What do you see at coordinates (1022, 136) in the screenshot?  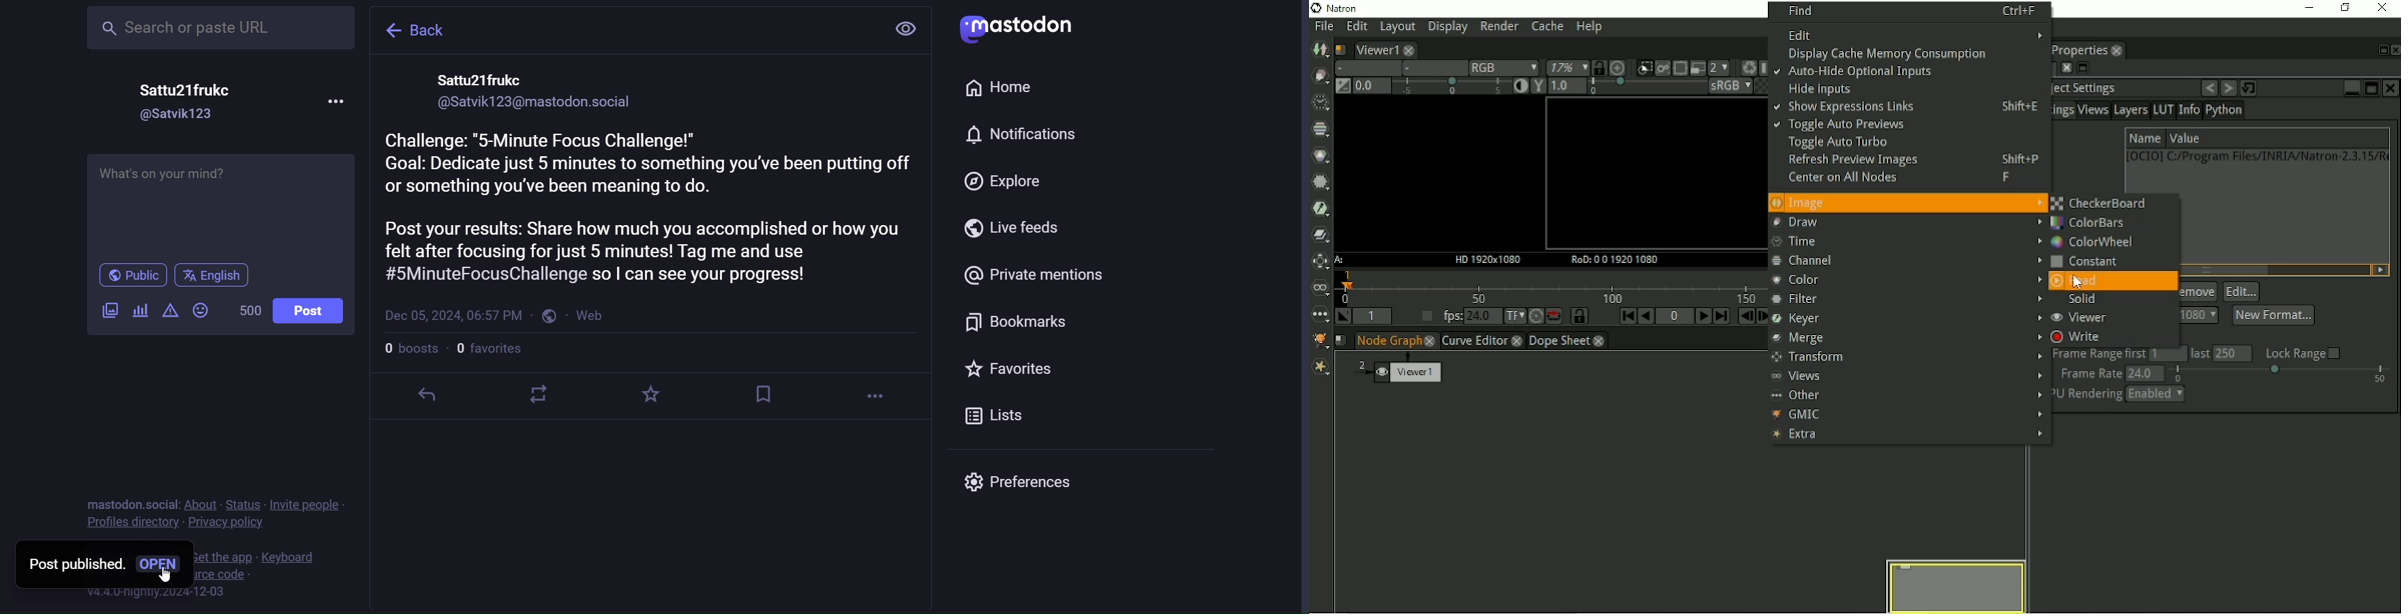 I see `notification` at bounding box center [1022, 136].